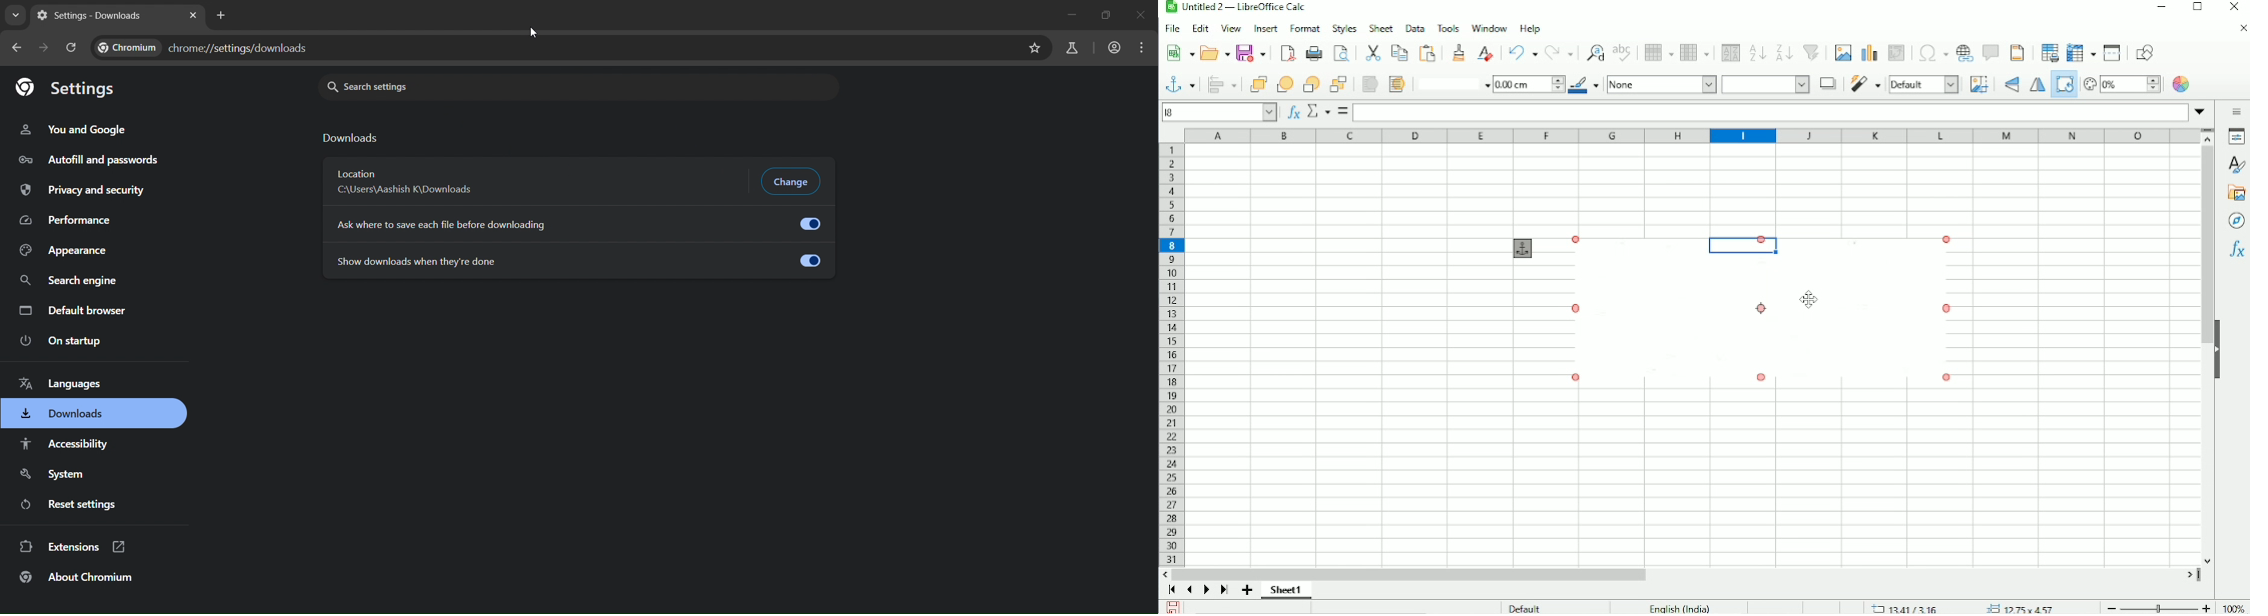 Image resolution: width=2268 pixels, height=616 pixels. I want to click on Export as PDF, so click(1287, 53).